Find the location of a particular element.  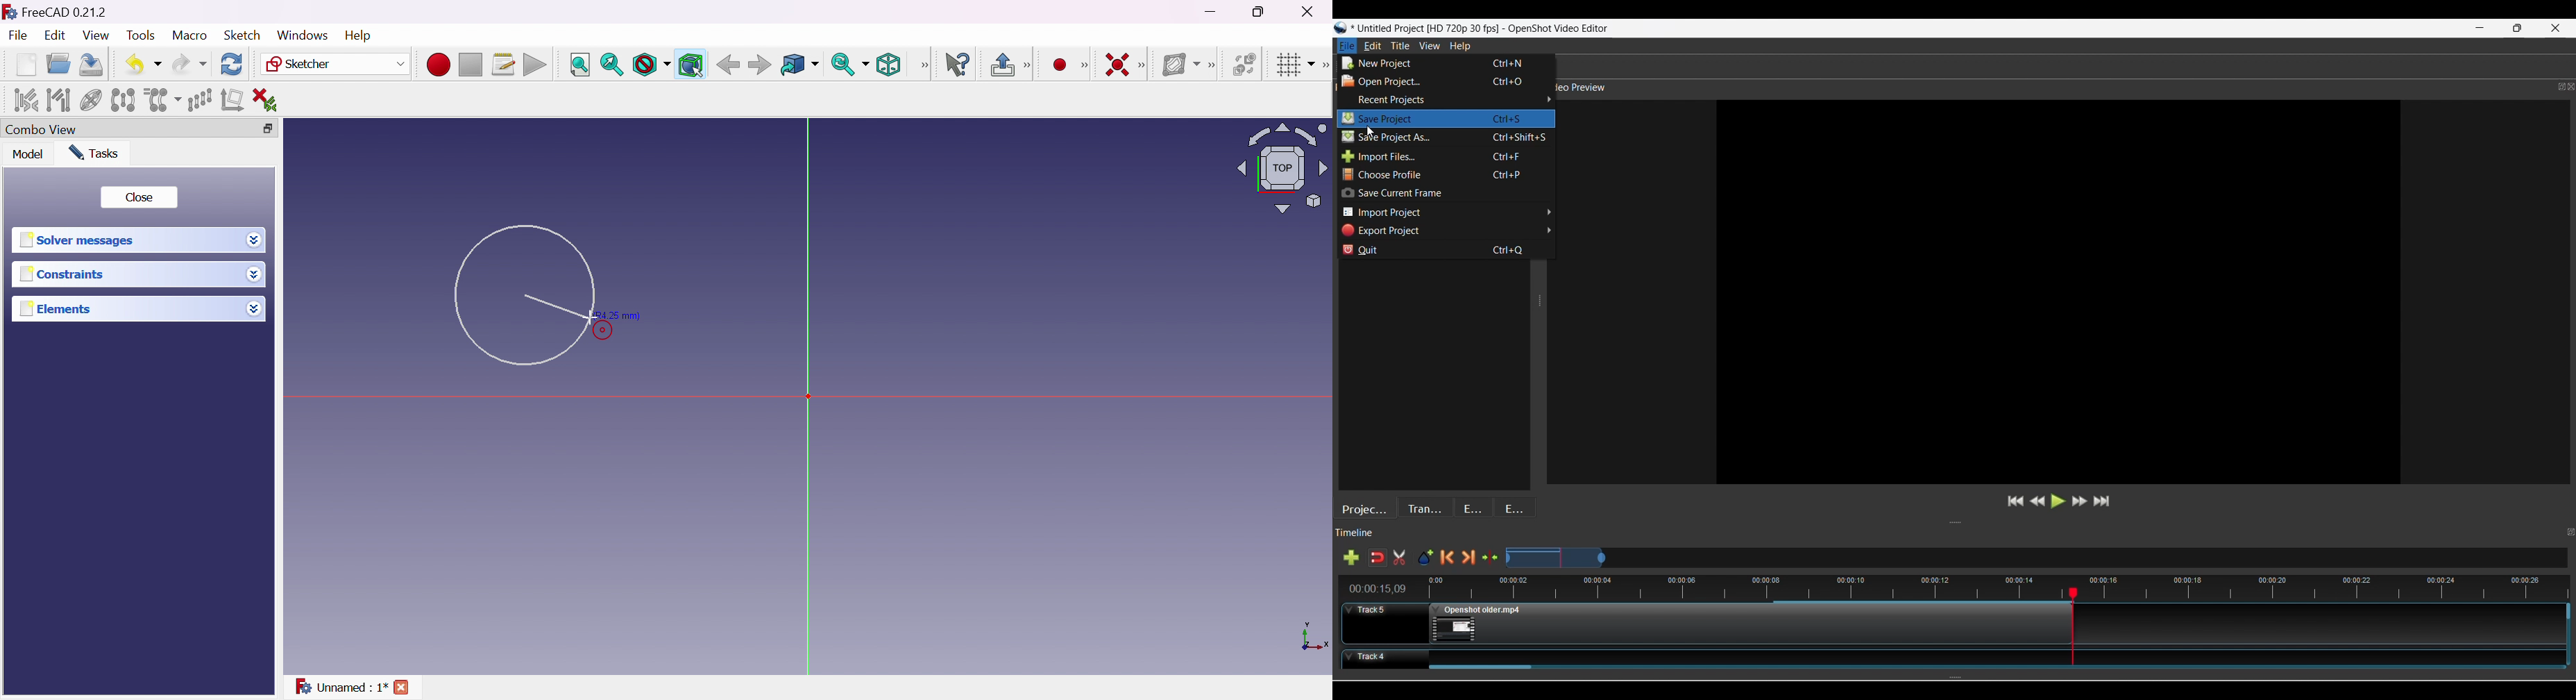

Delete all constraints is located at coordinates (271, 100).